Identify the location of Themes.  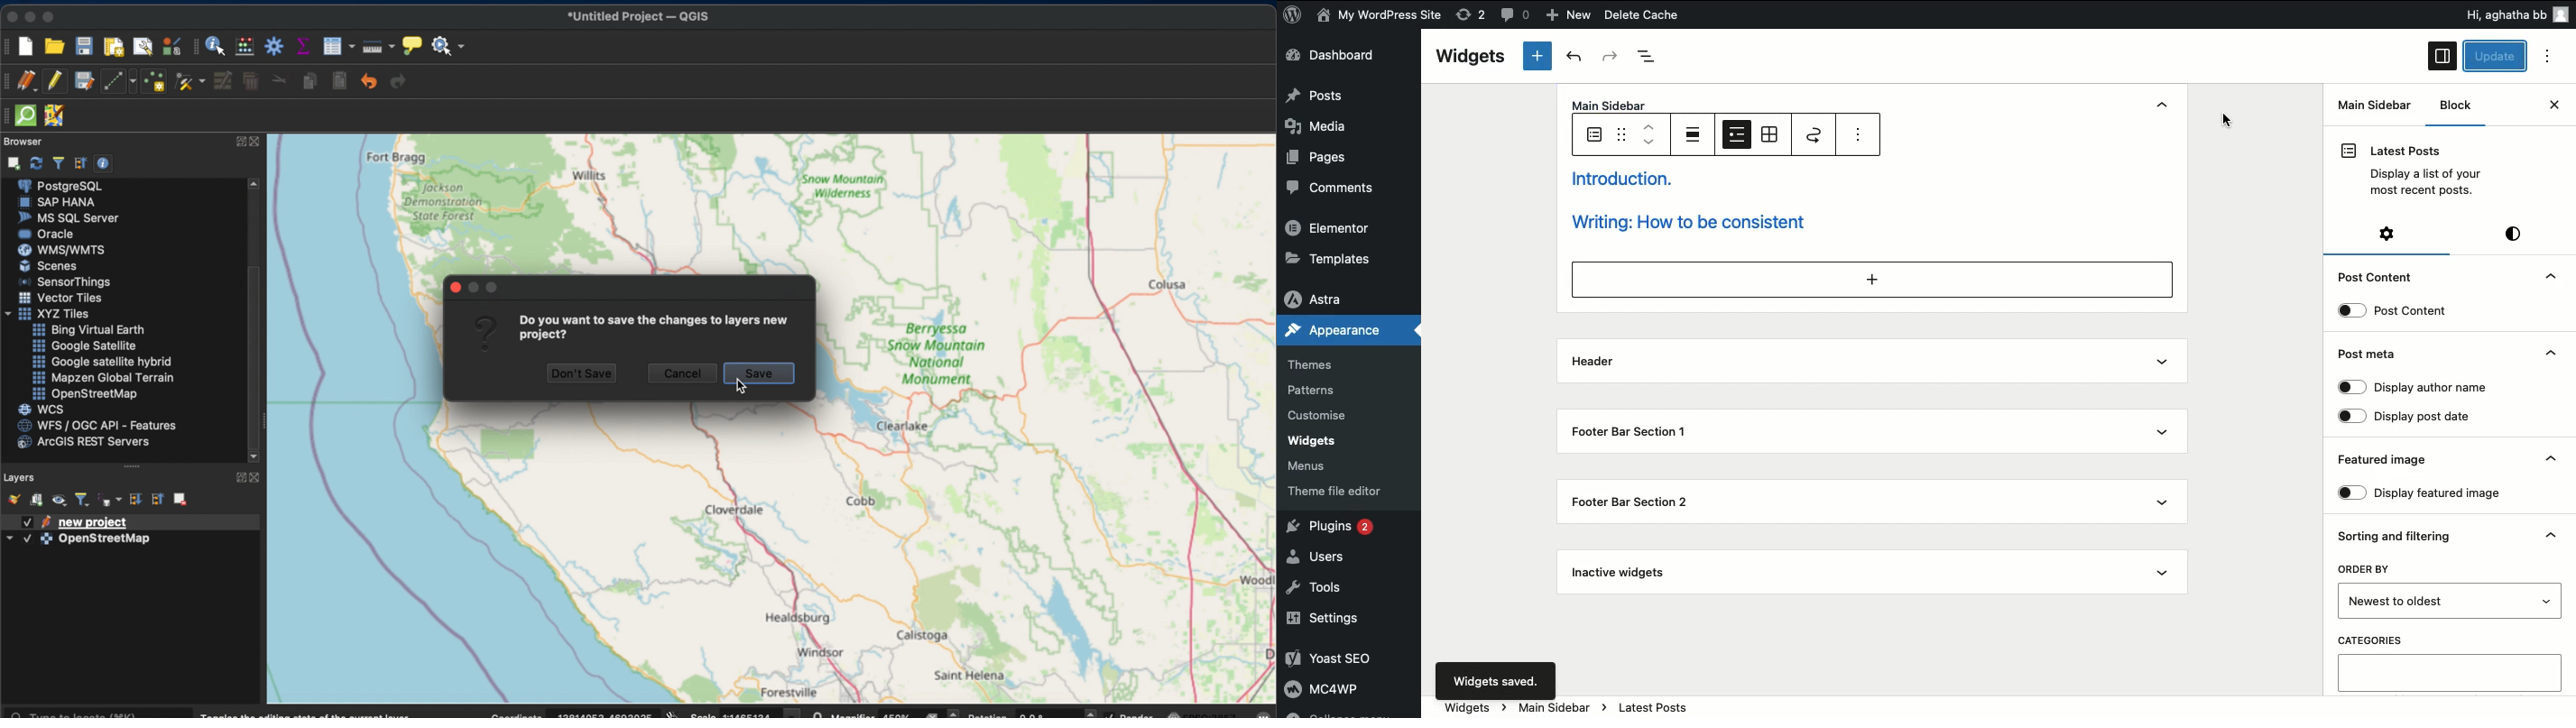
(1325, 364).